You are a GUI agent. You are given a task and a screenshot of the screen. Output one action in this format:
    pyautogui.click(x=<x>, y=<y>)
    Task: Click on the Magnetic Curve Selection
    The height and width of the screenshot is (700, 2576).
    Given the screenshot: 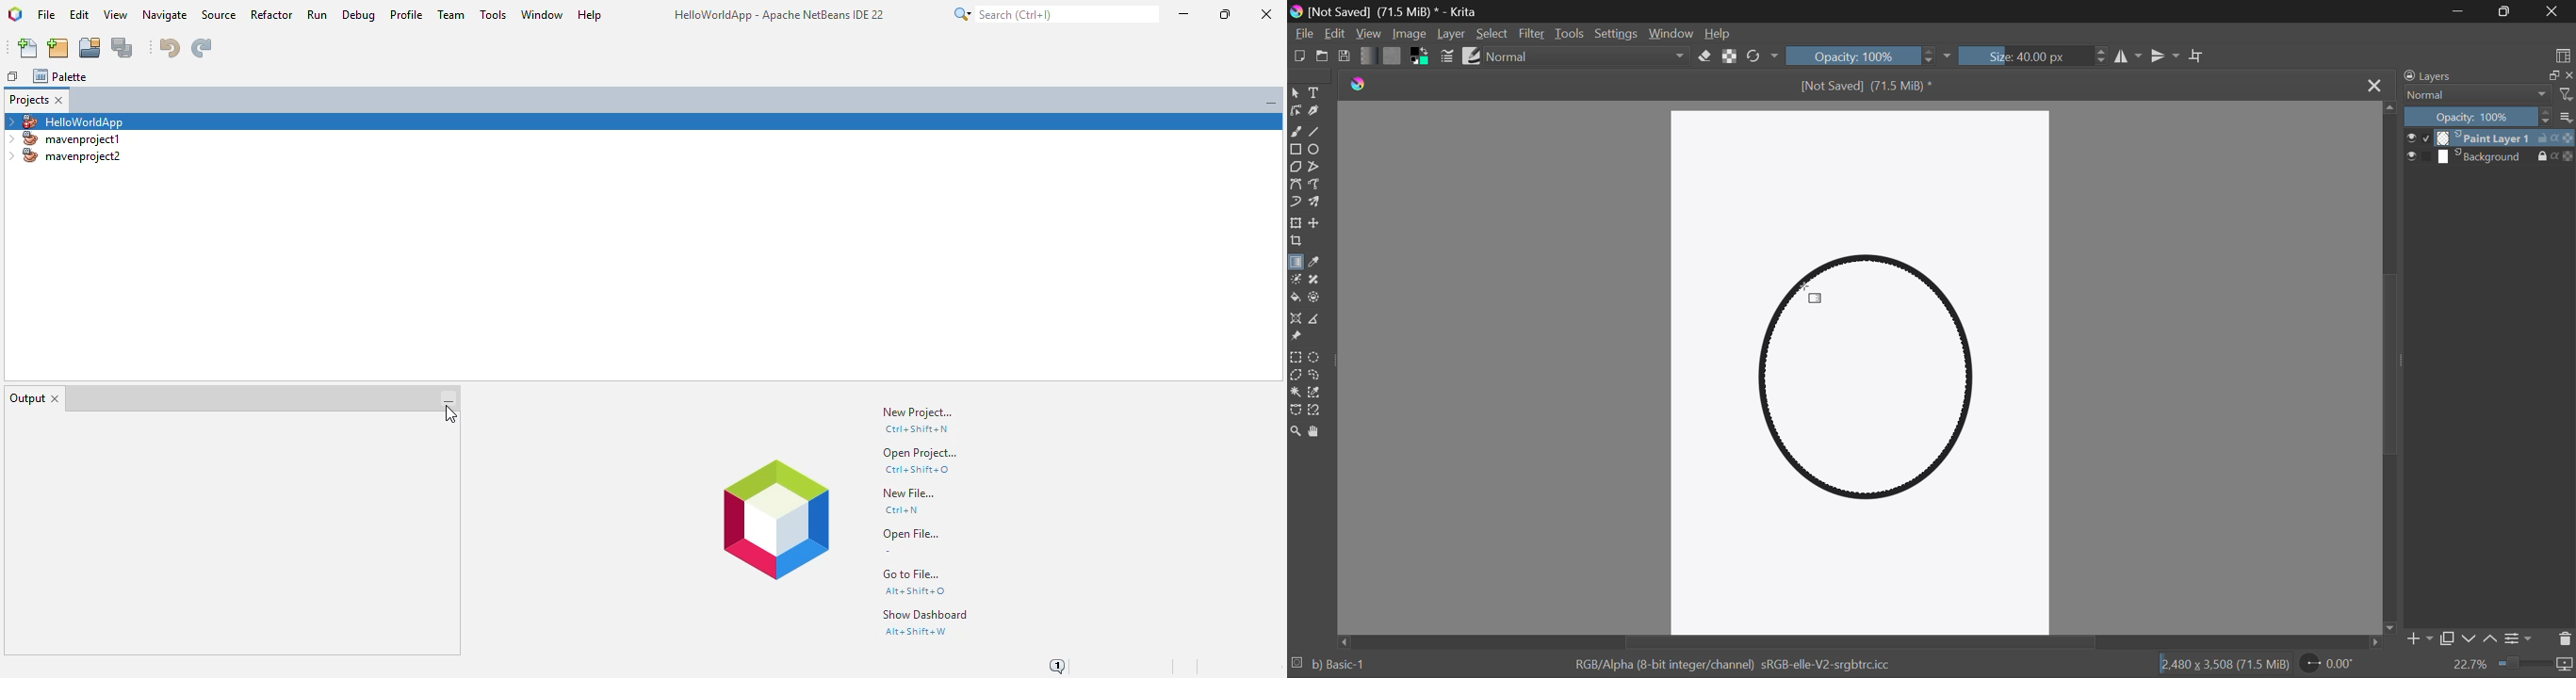 What is the action you would take?
    pyautogui.click(x=1319, y=411)
    